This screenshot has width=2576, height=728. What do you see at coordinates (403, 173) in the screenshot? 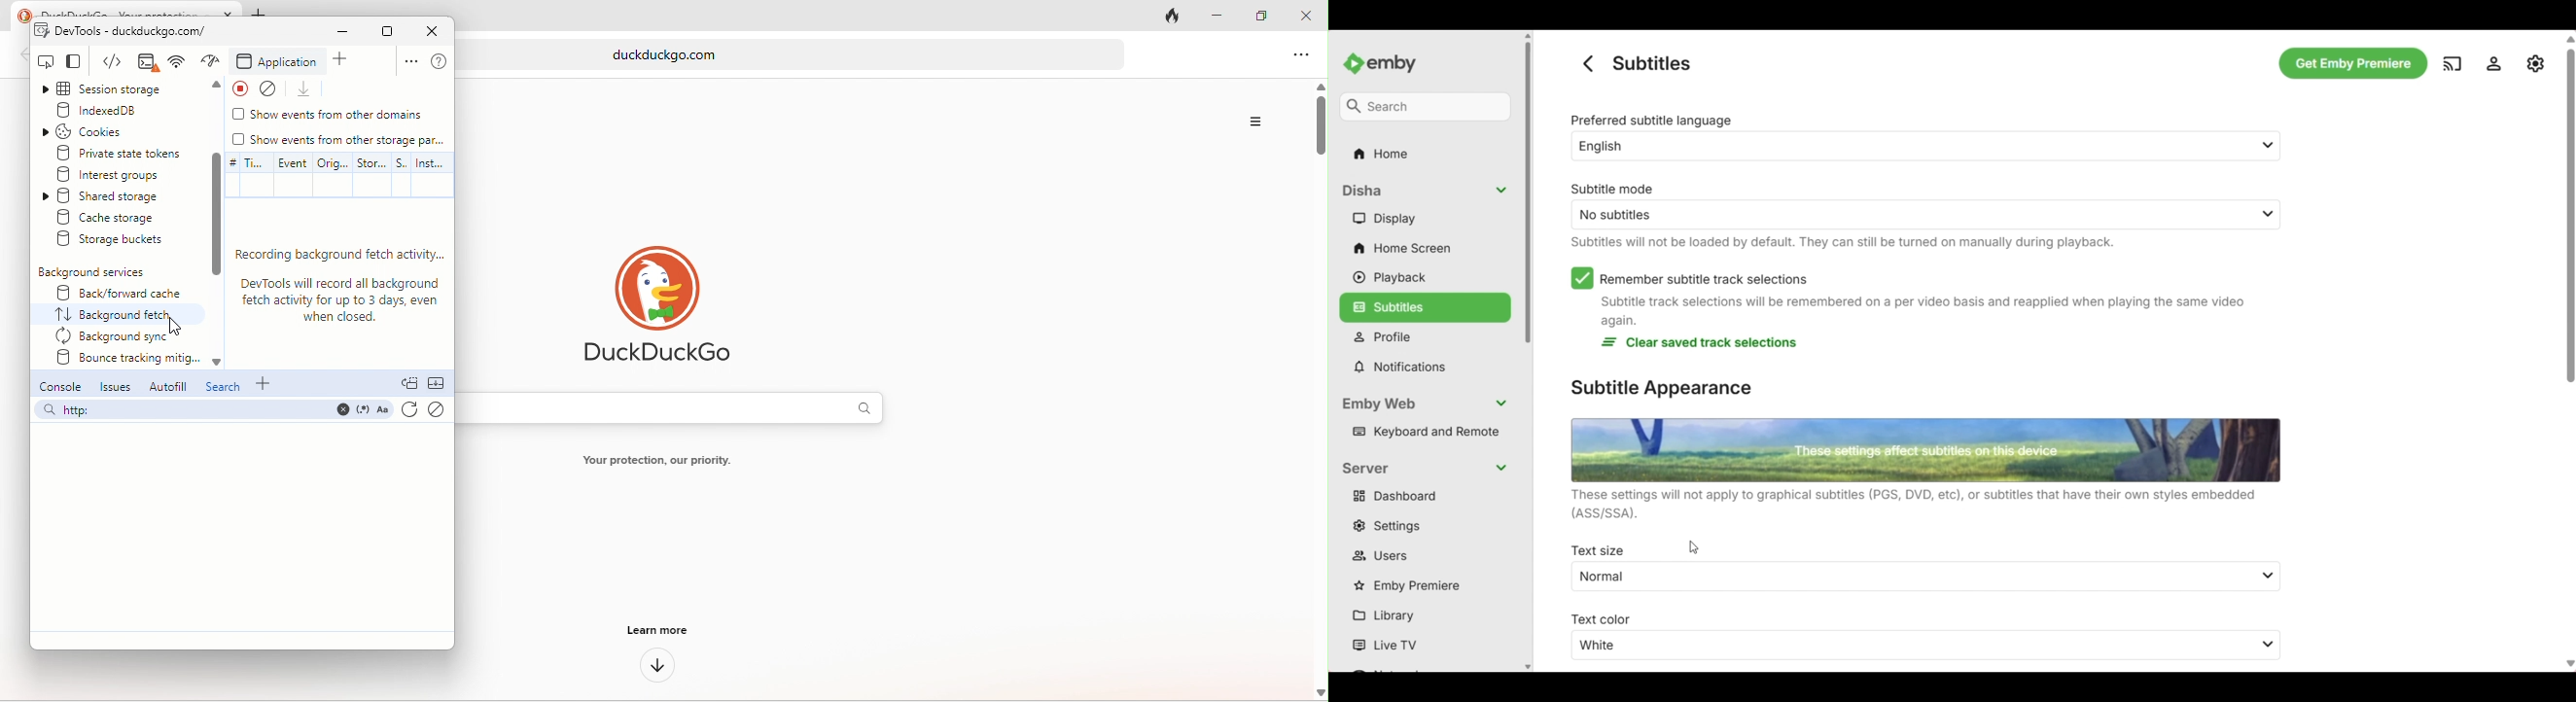
I see `service workers` at bounding box center [403, 173].